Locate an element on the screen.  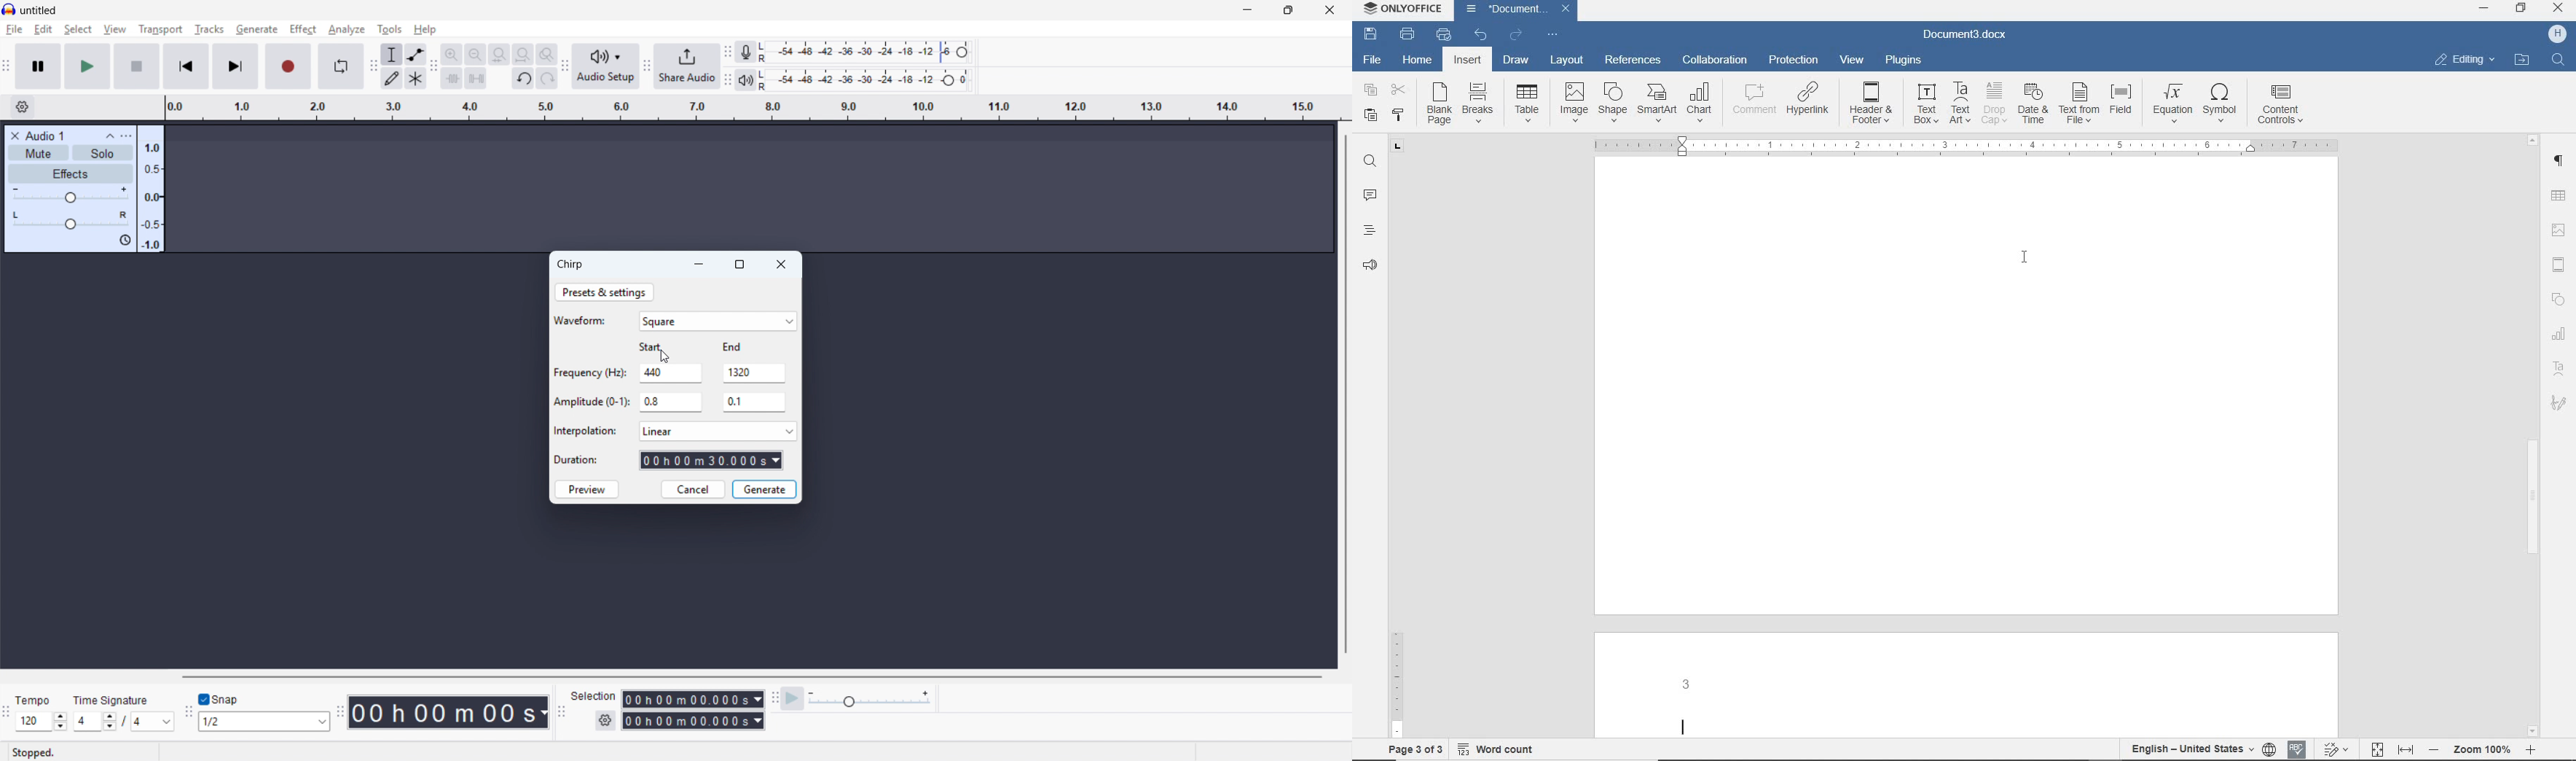
Horizontal scroll bar  is located at coordinates (754, 676).